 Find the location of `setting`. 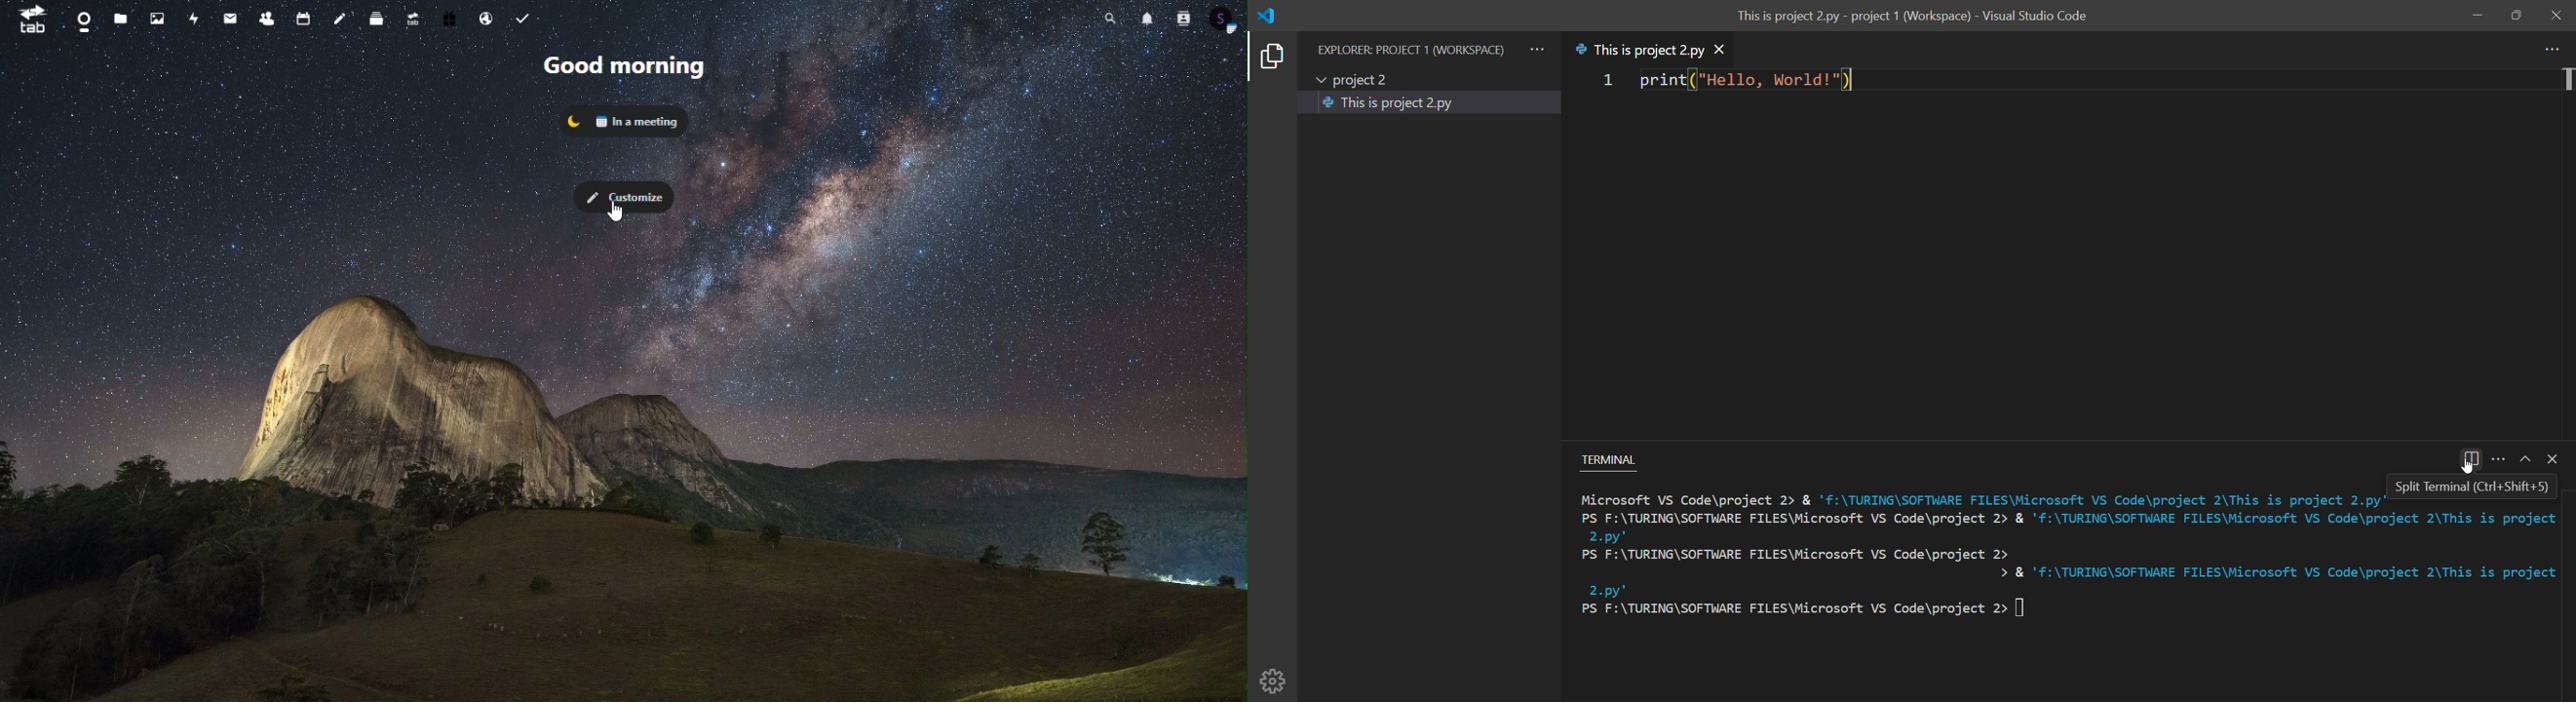

setting is located at coordinates (1275, 676).